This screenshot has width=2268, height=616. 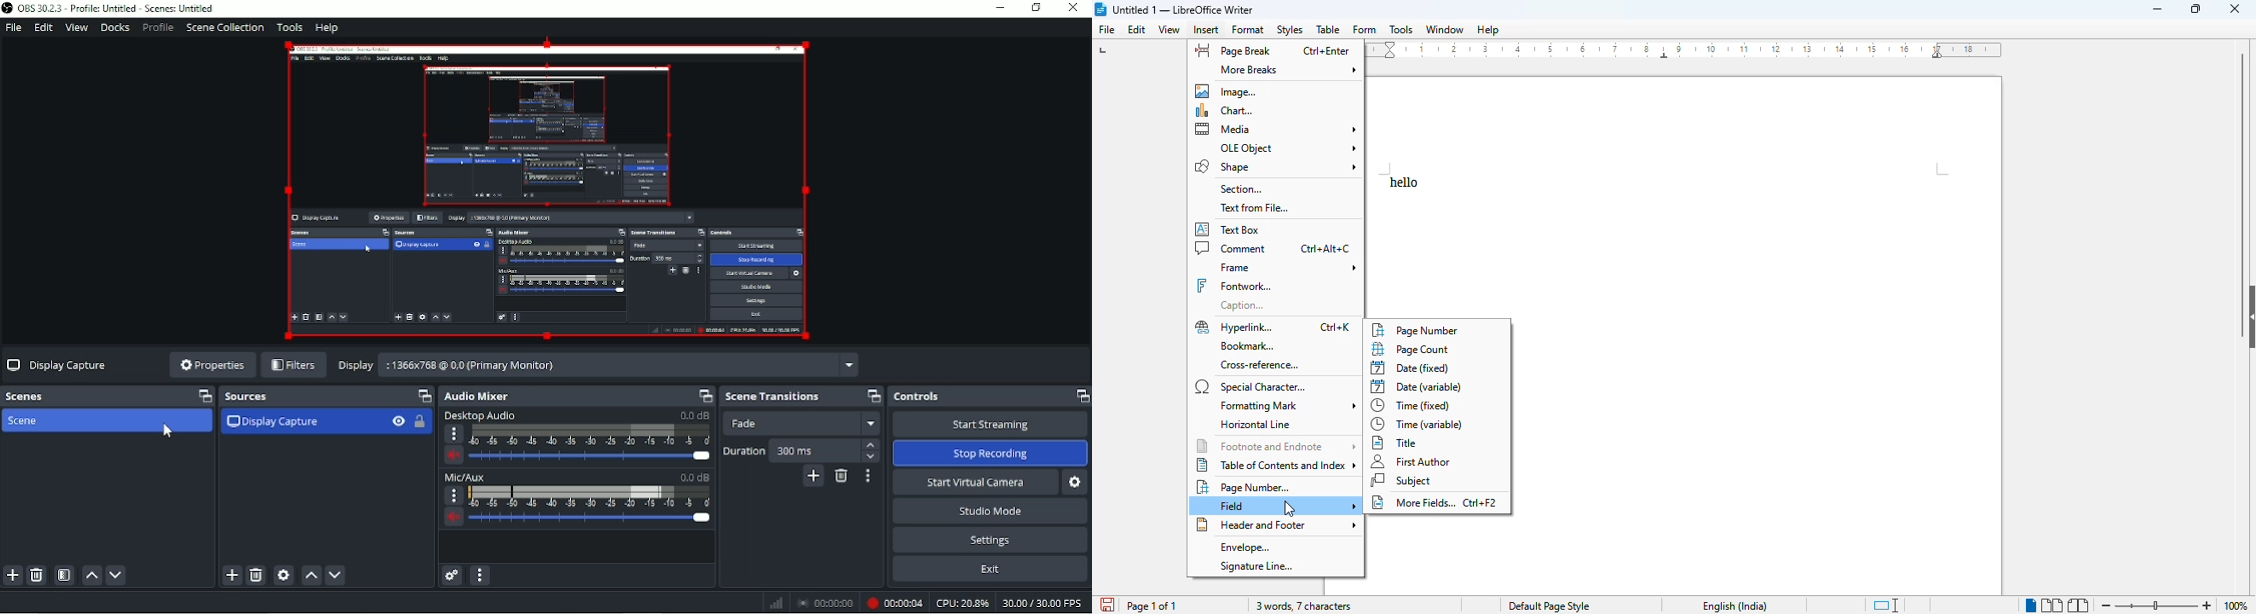 I want to click on Display capture, so click(x=273, y=423).